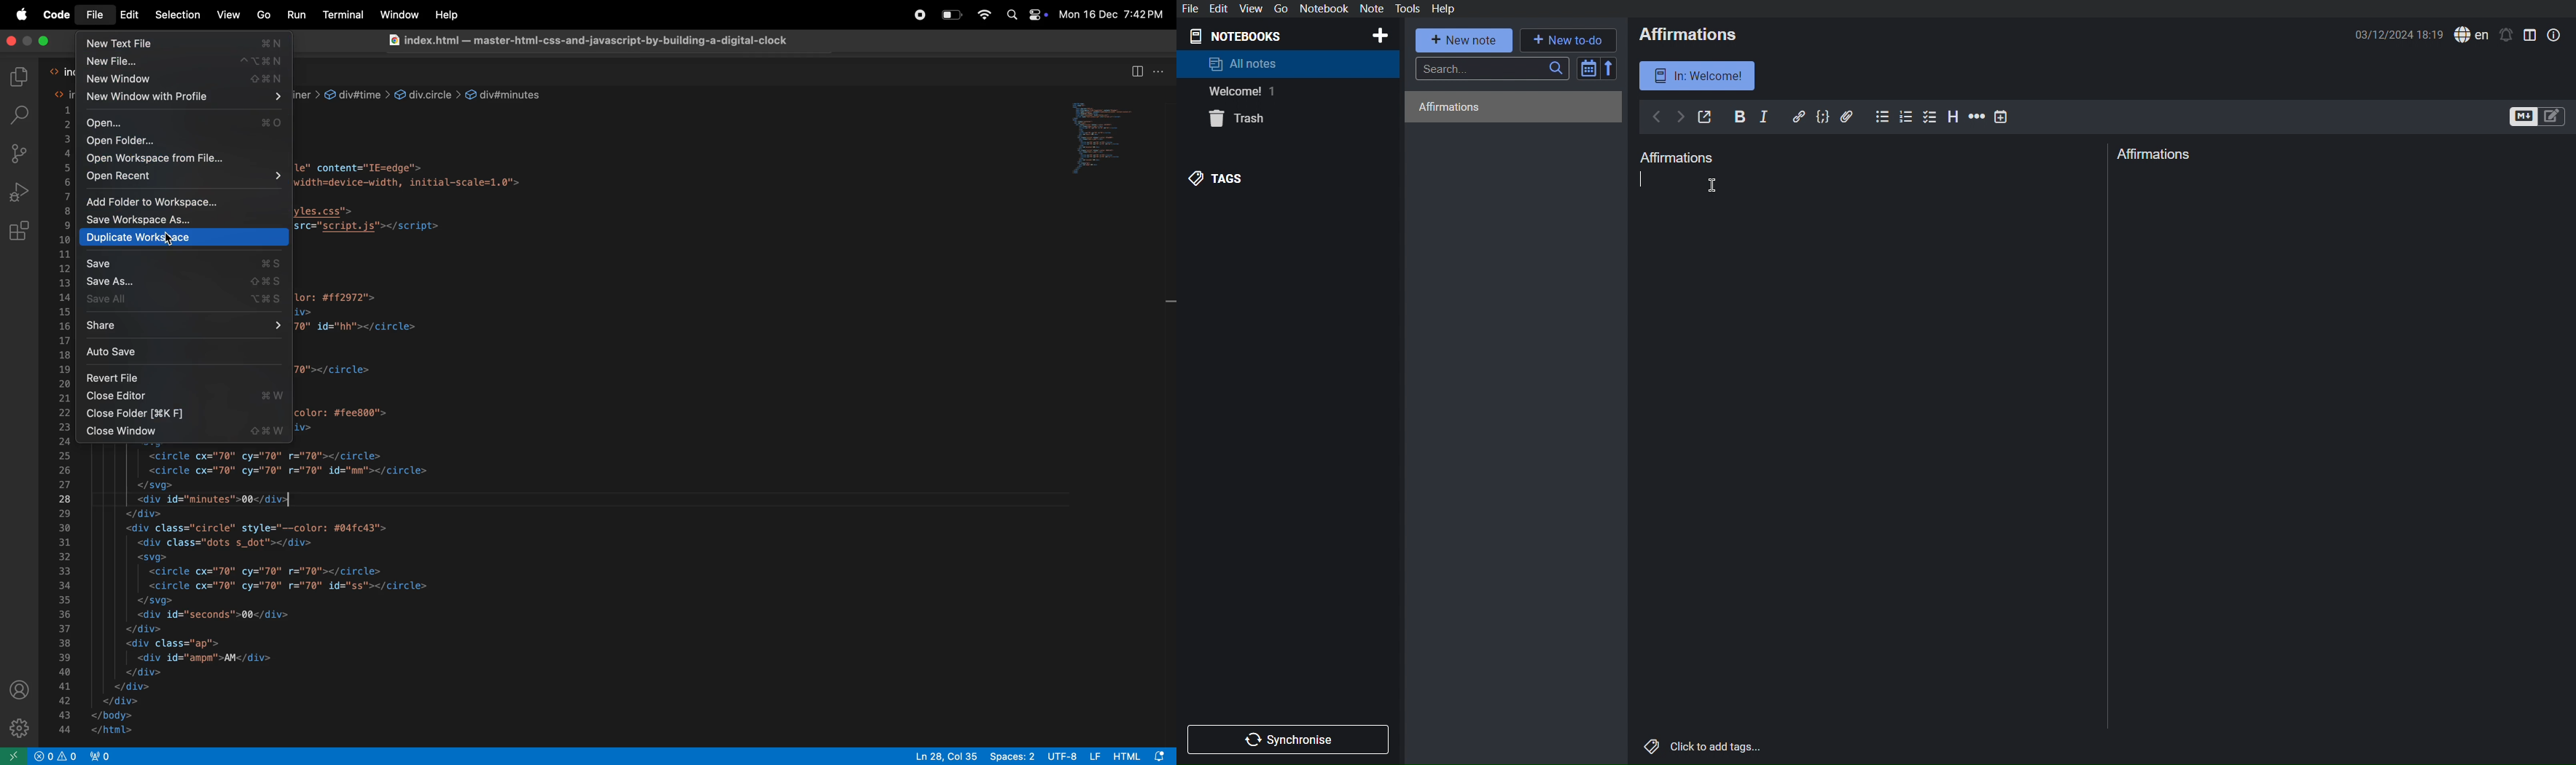 This screenshot has width=2576, height=784. Describe the element at coordinates (1408, 9) in the screenshot. I see `Tools` at that location.